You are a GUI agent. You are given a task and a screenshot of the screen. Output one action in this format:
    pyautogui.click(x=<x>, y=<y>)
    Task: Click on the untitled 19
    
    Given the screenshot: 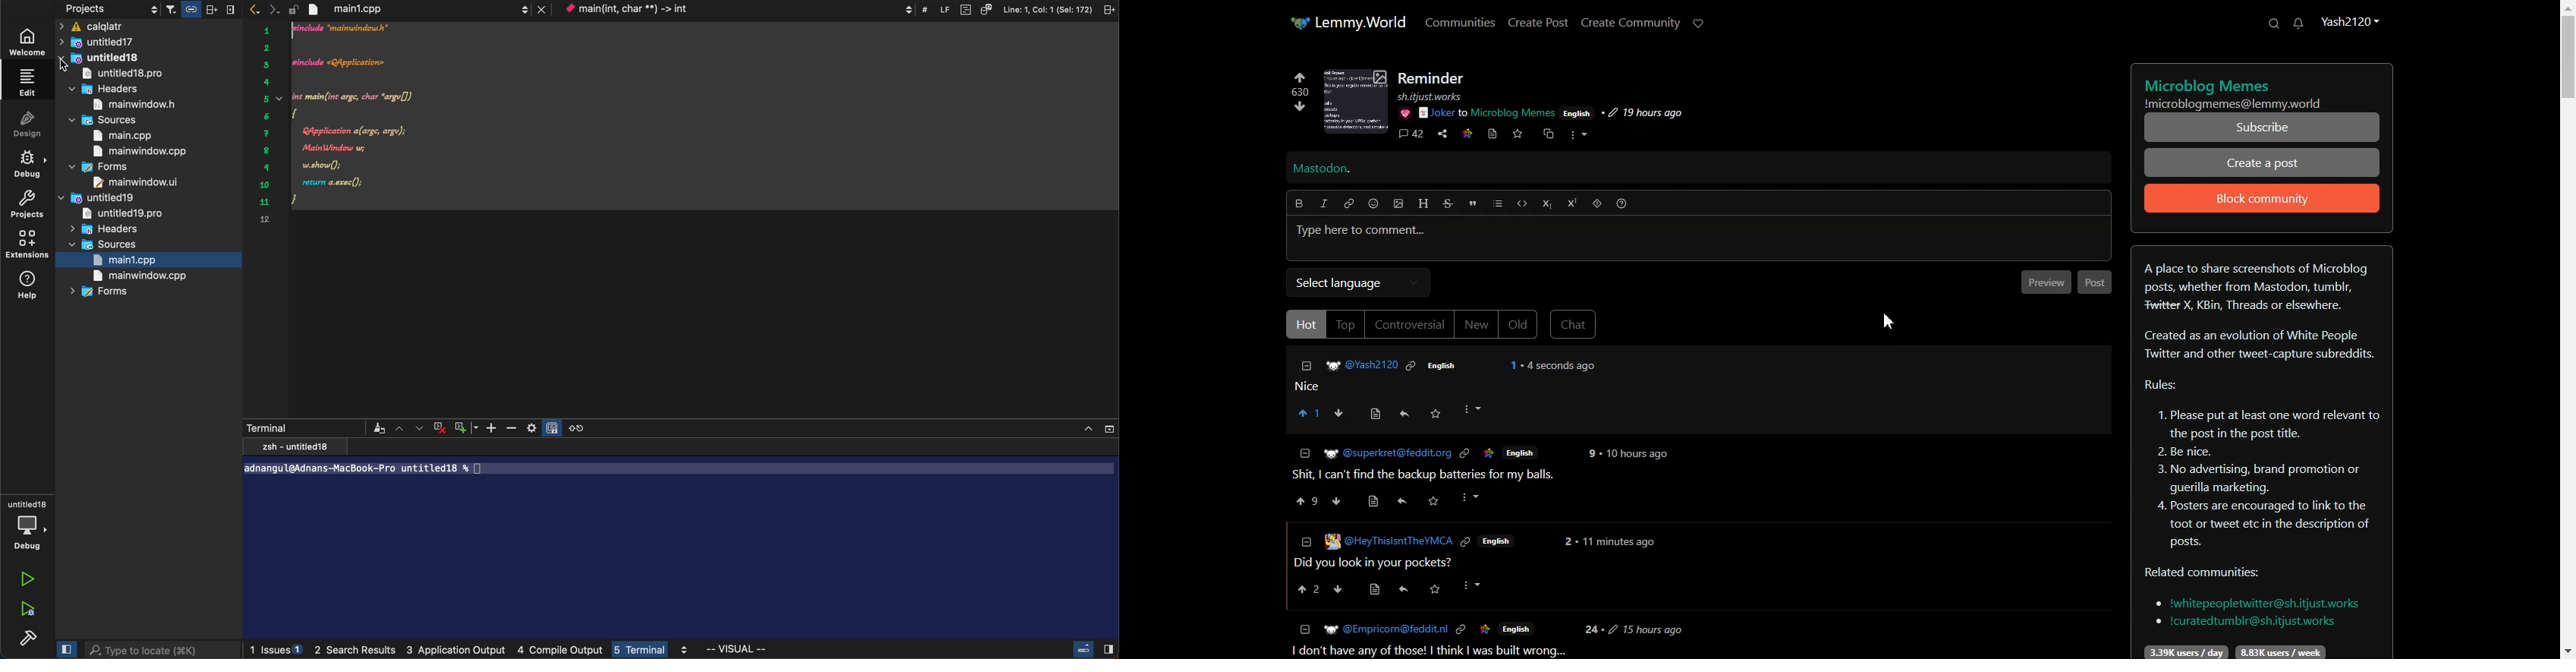 What is the action you would take?
    pyautogui.click(x=100, y=197)
    